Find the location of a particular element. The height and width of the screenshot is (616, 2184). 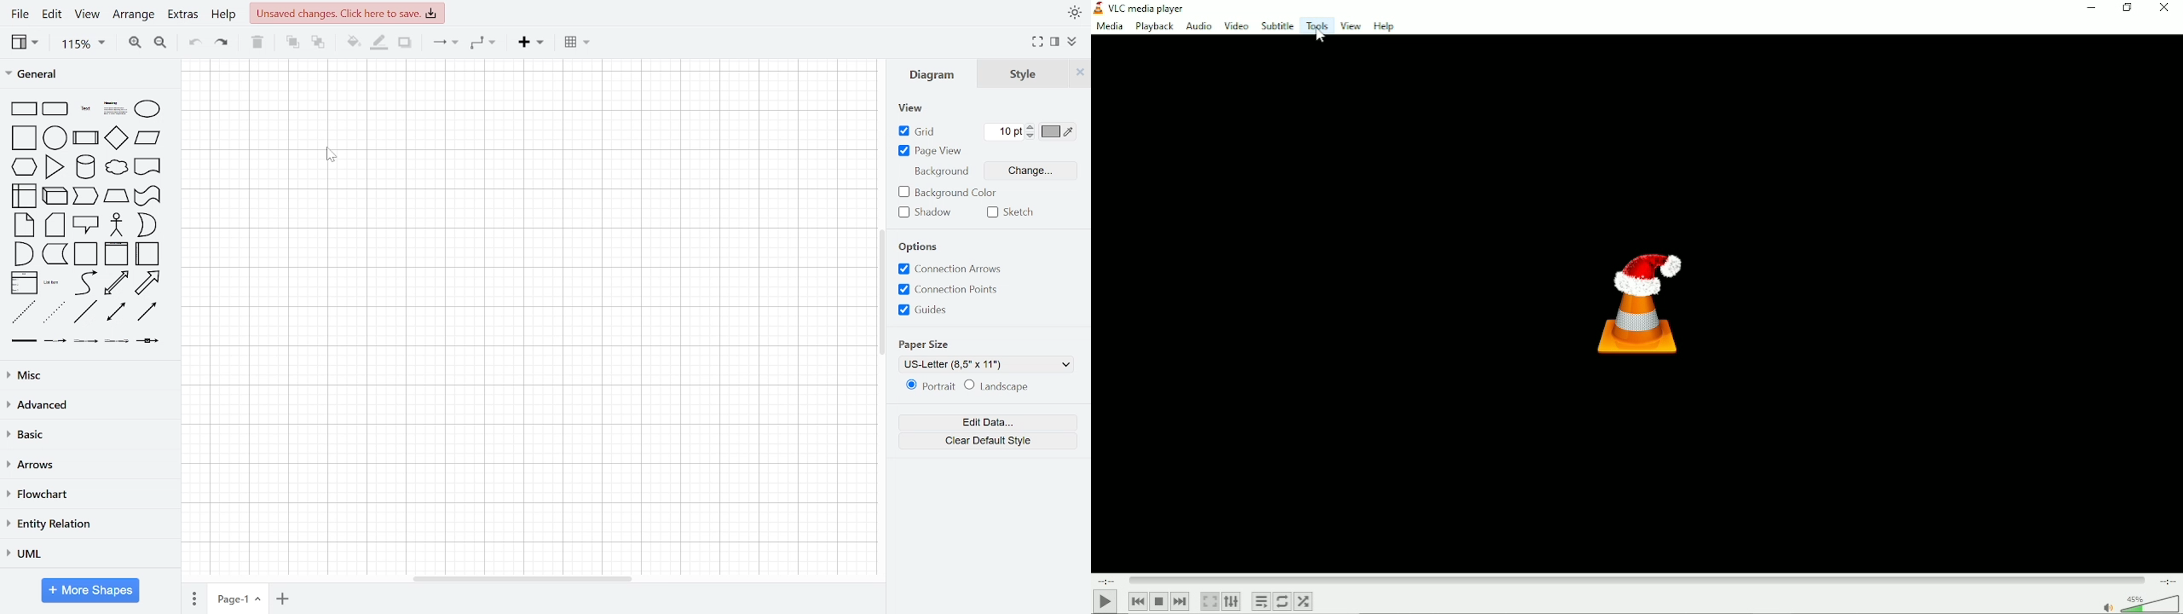

note is located at coordinates (24, 224).